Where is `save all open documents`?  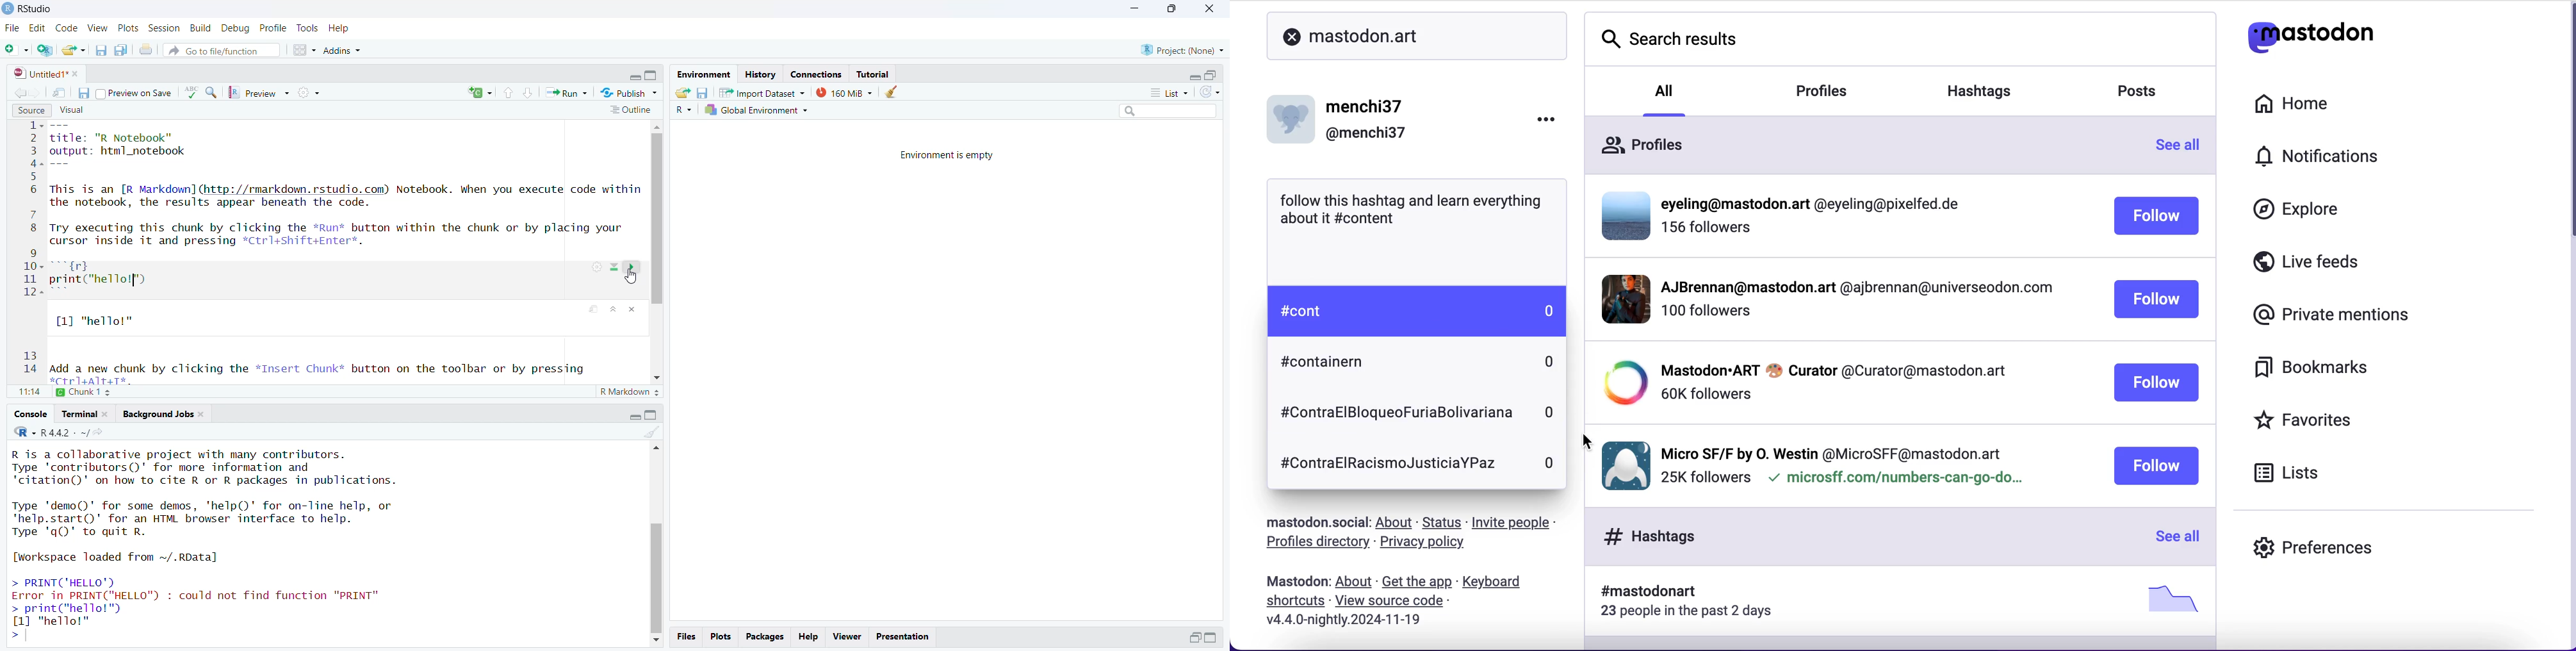
save all open documents is located at coordinates (122, 50).